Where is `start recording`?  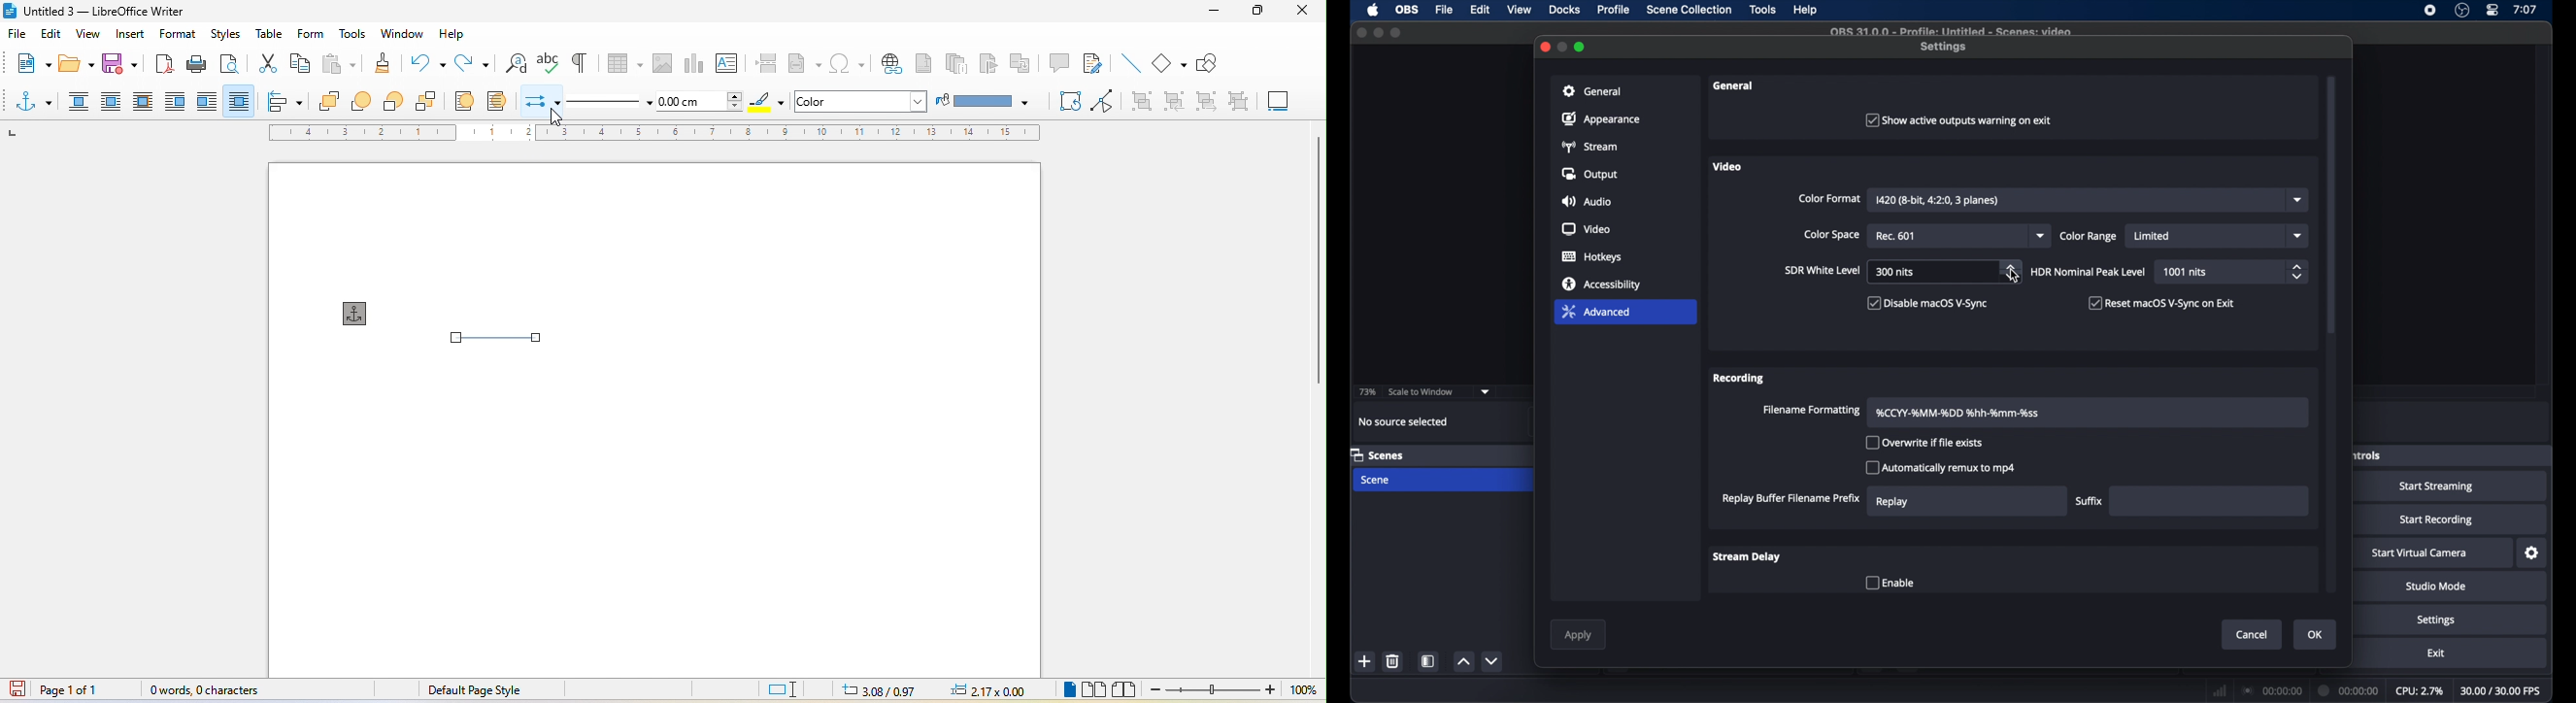
start recording is located at coordinates (2437, 520).